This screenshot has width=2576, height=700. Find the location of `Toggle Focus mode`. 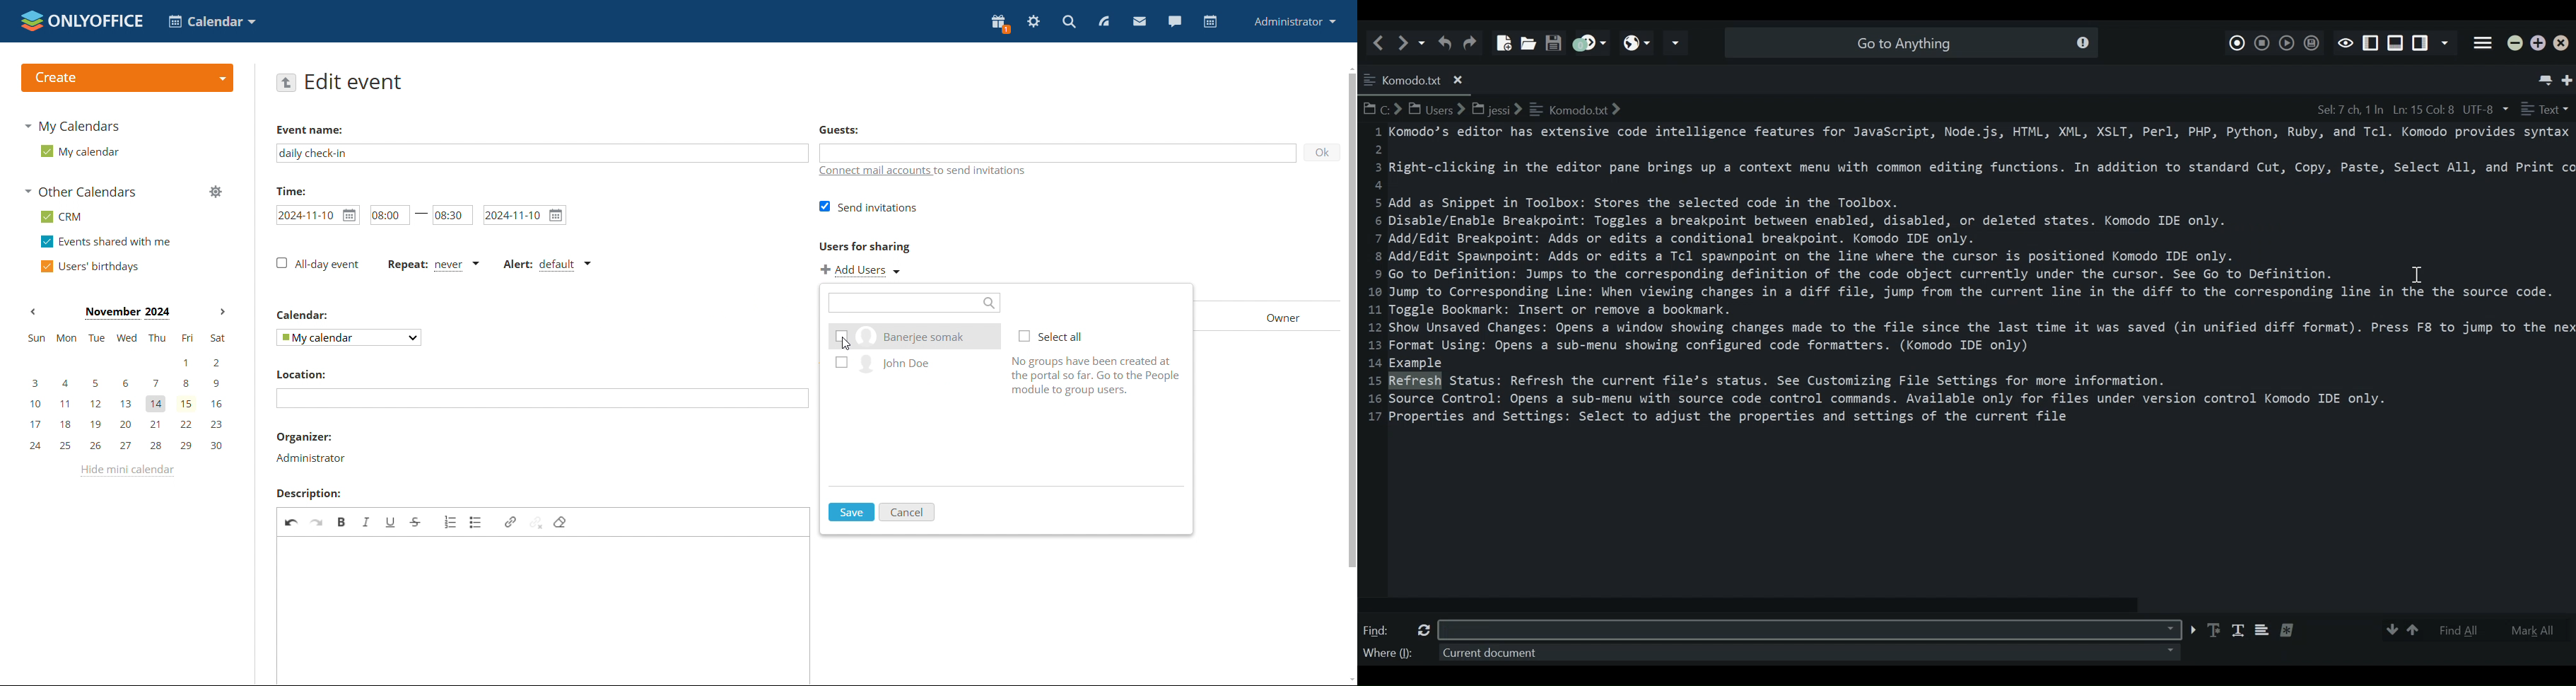

Toggle Focus mode is located at coordinates (2345, 42).